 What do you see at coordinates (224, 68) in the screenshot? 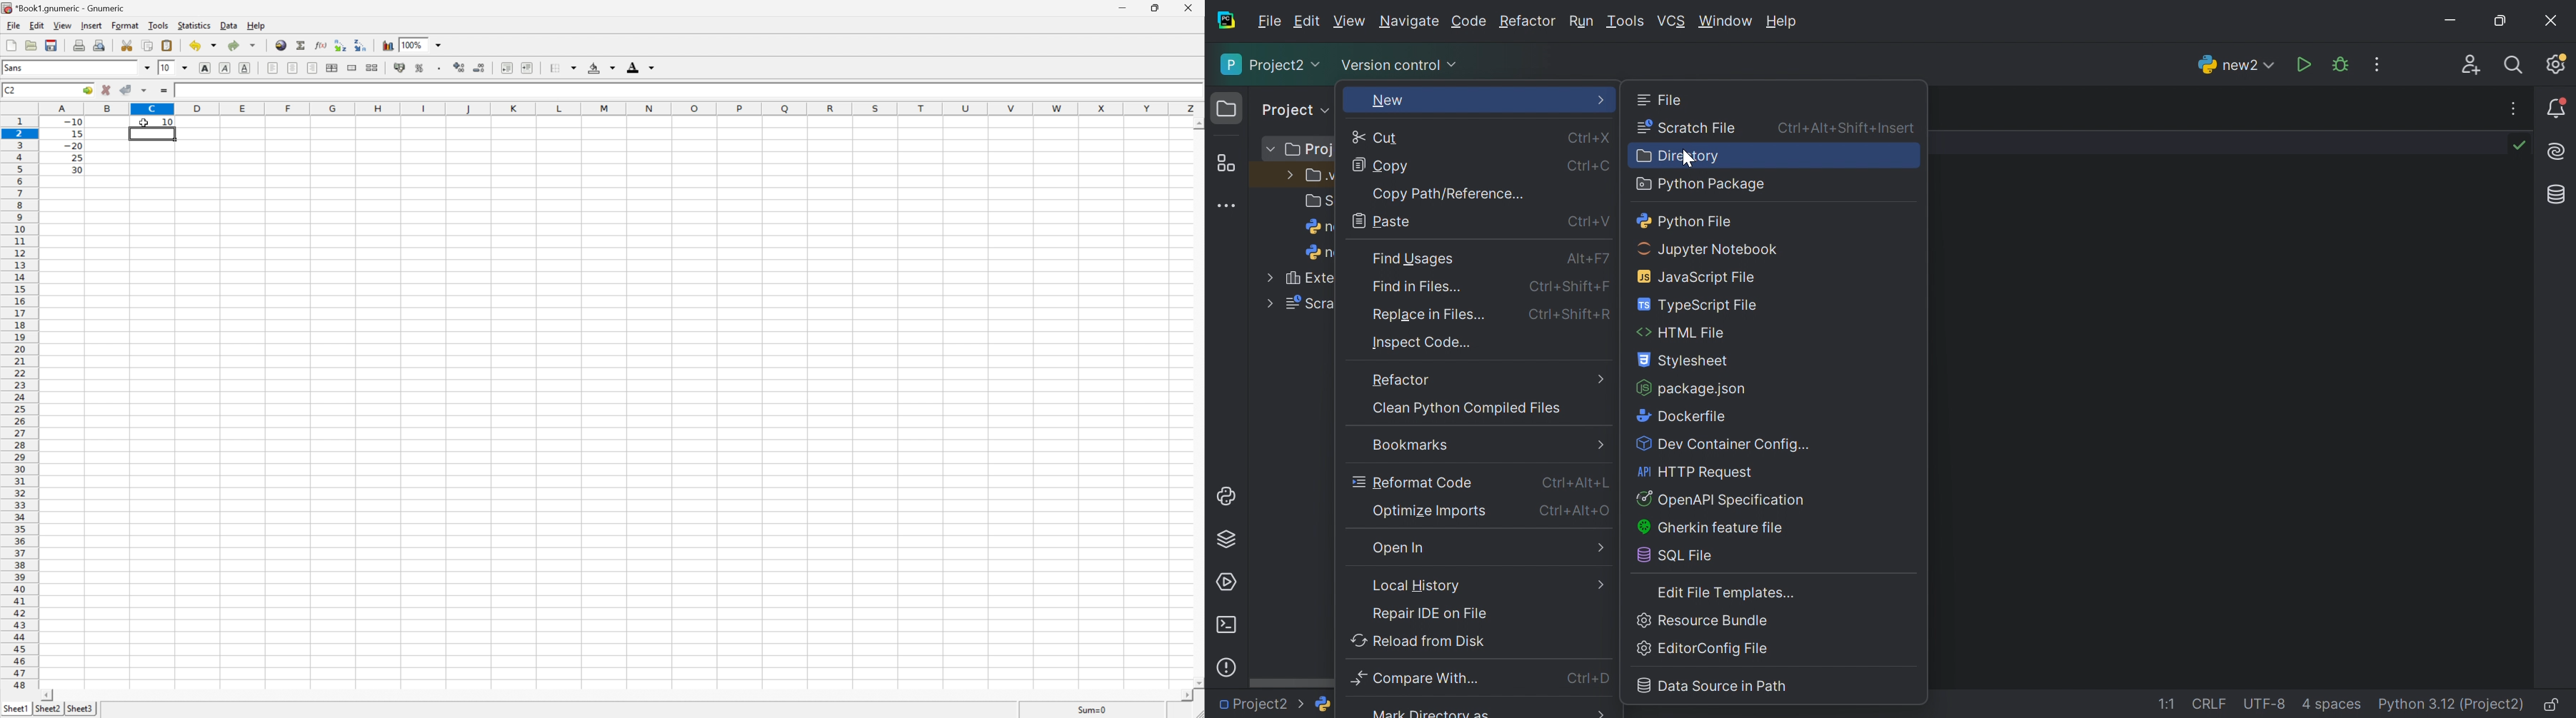
I see `Underline ` at bounding box center [224, 68].